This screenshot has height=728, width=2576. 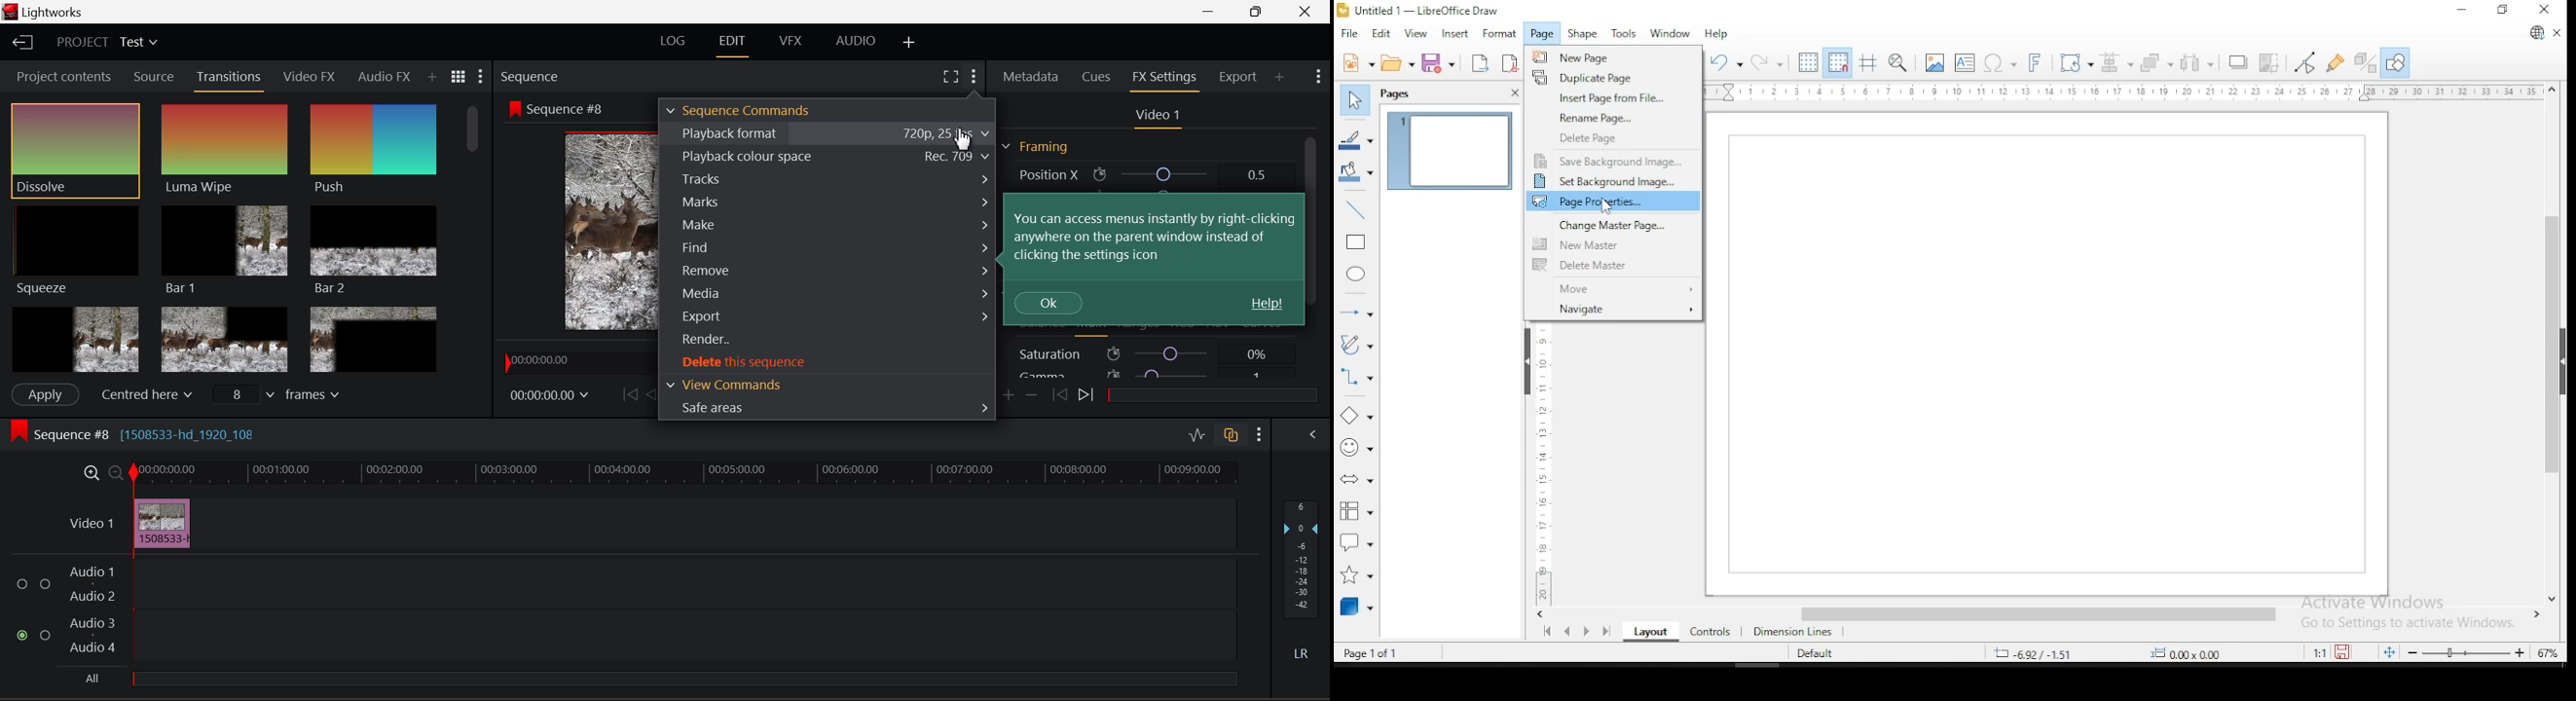 What do you see at coordinates (1797, 633) in the screenshot?
I see `dimension lines` at bounding box center [1797, 633].